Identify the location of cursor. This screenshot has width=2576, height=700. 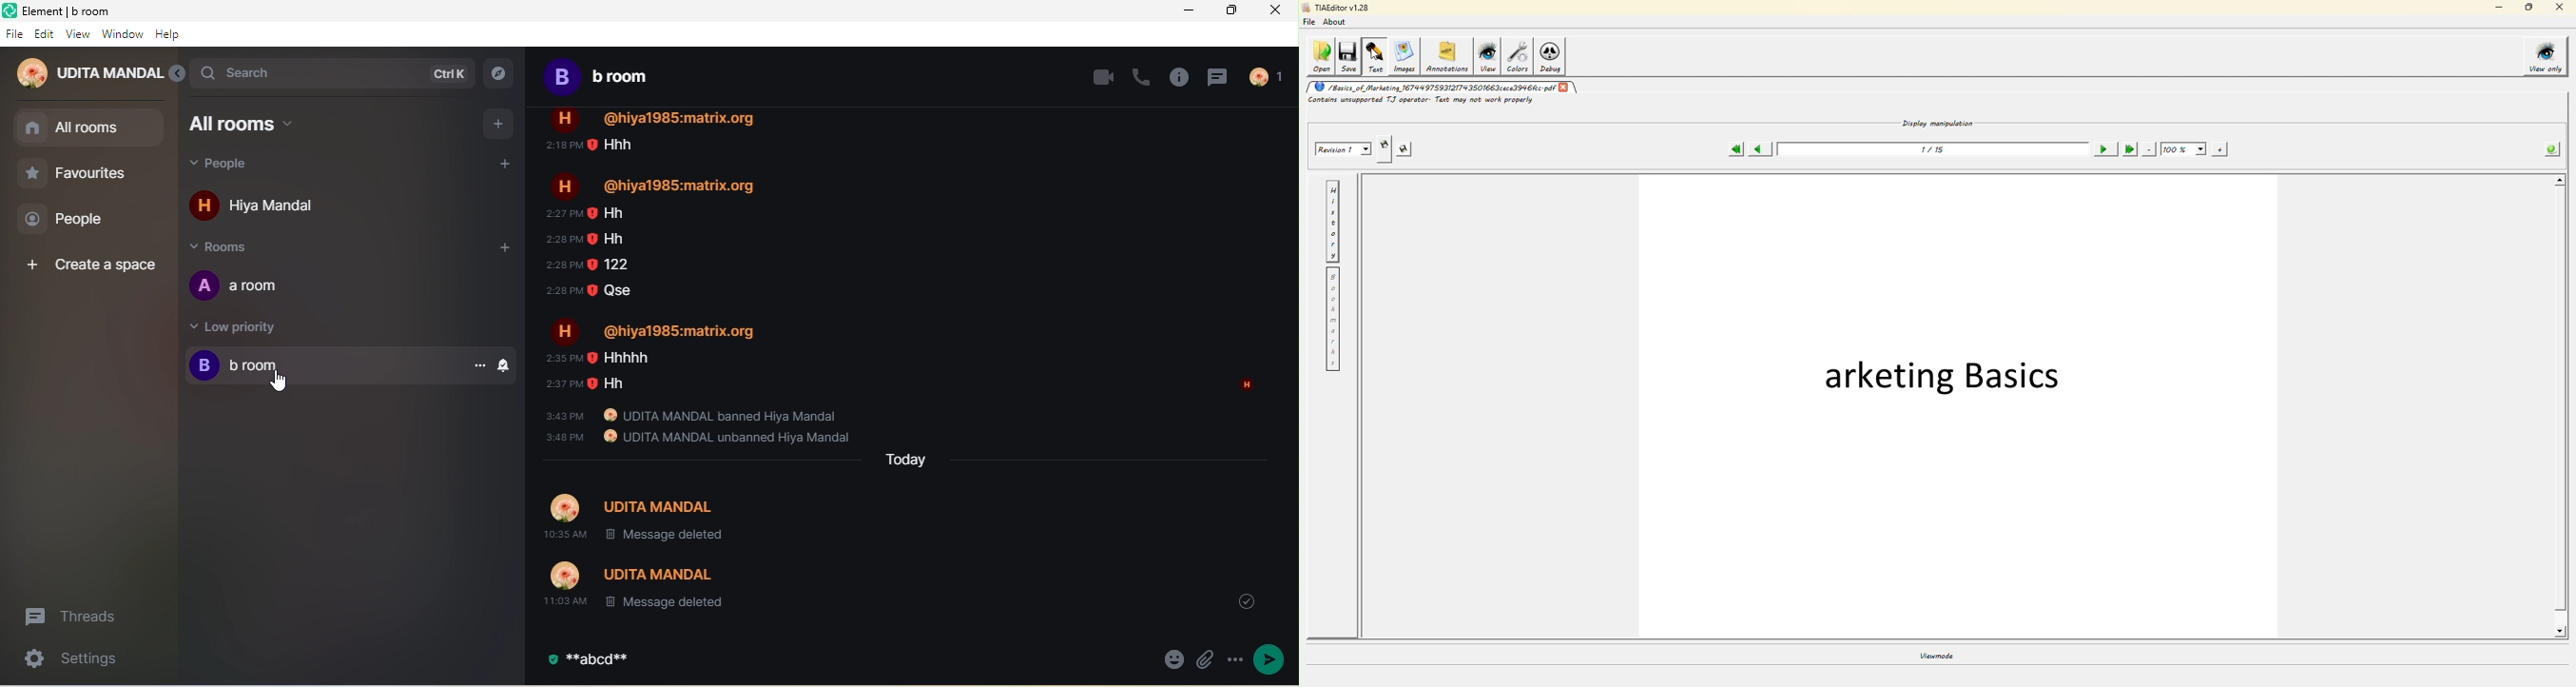
(1375, 53).